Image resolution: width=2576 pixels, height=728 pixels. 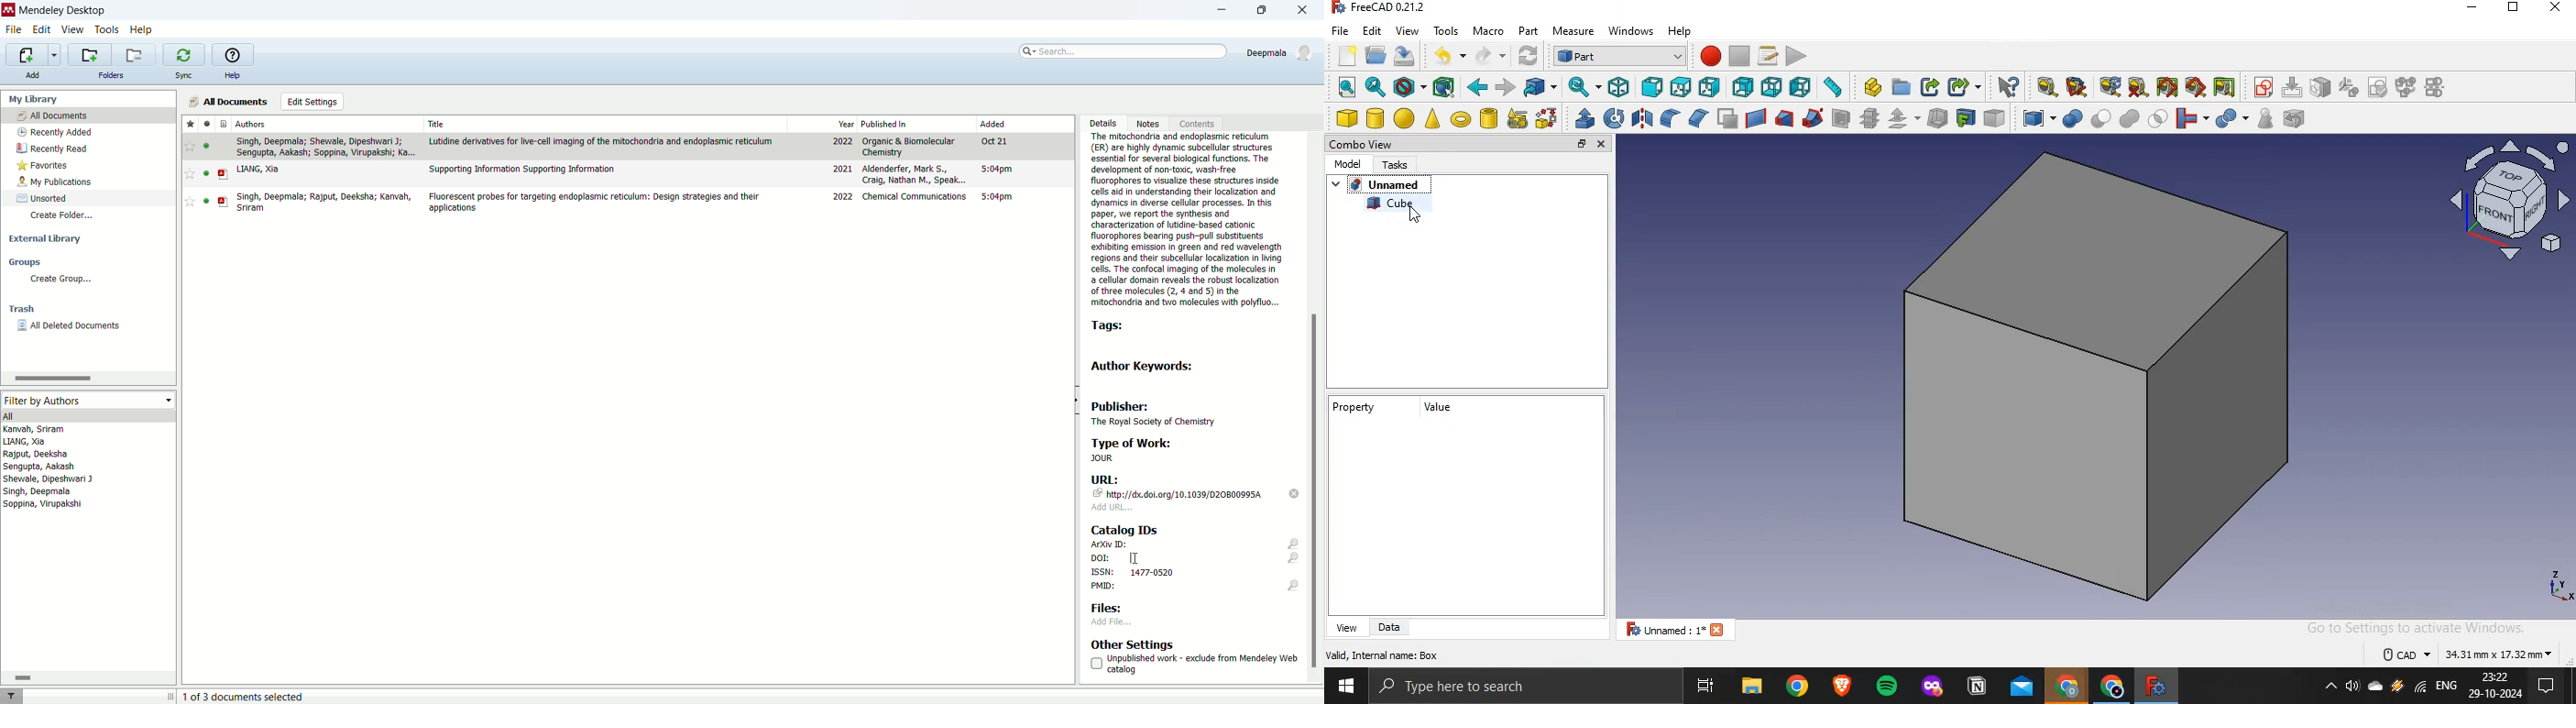 I want to click on compound tools, so click(x=2031, y=119).